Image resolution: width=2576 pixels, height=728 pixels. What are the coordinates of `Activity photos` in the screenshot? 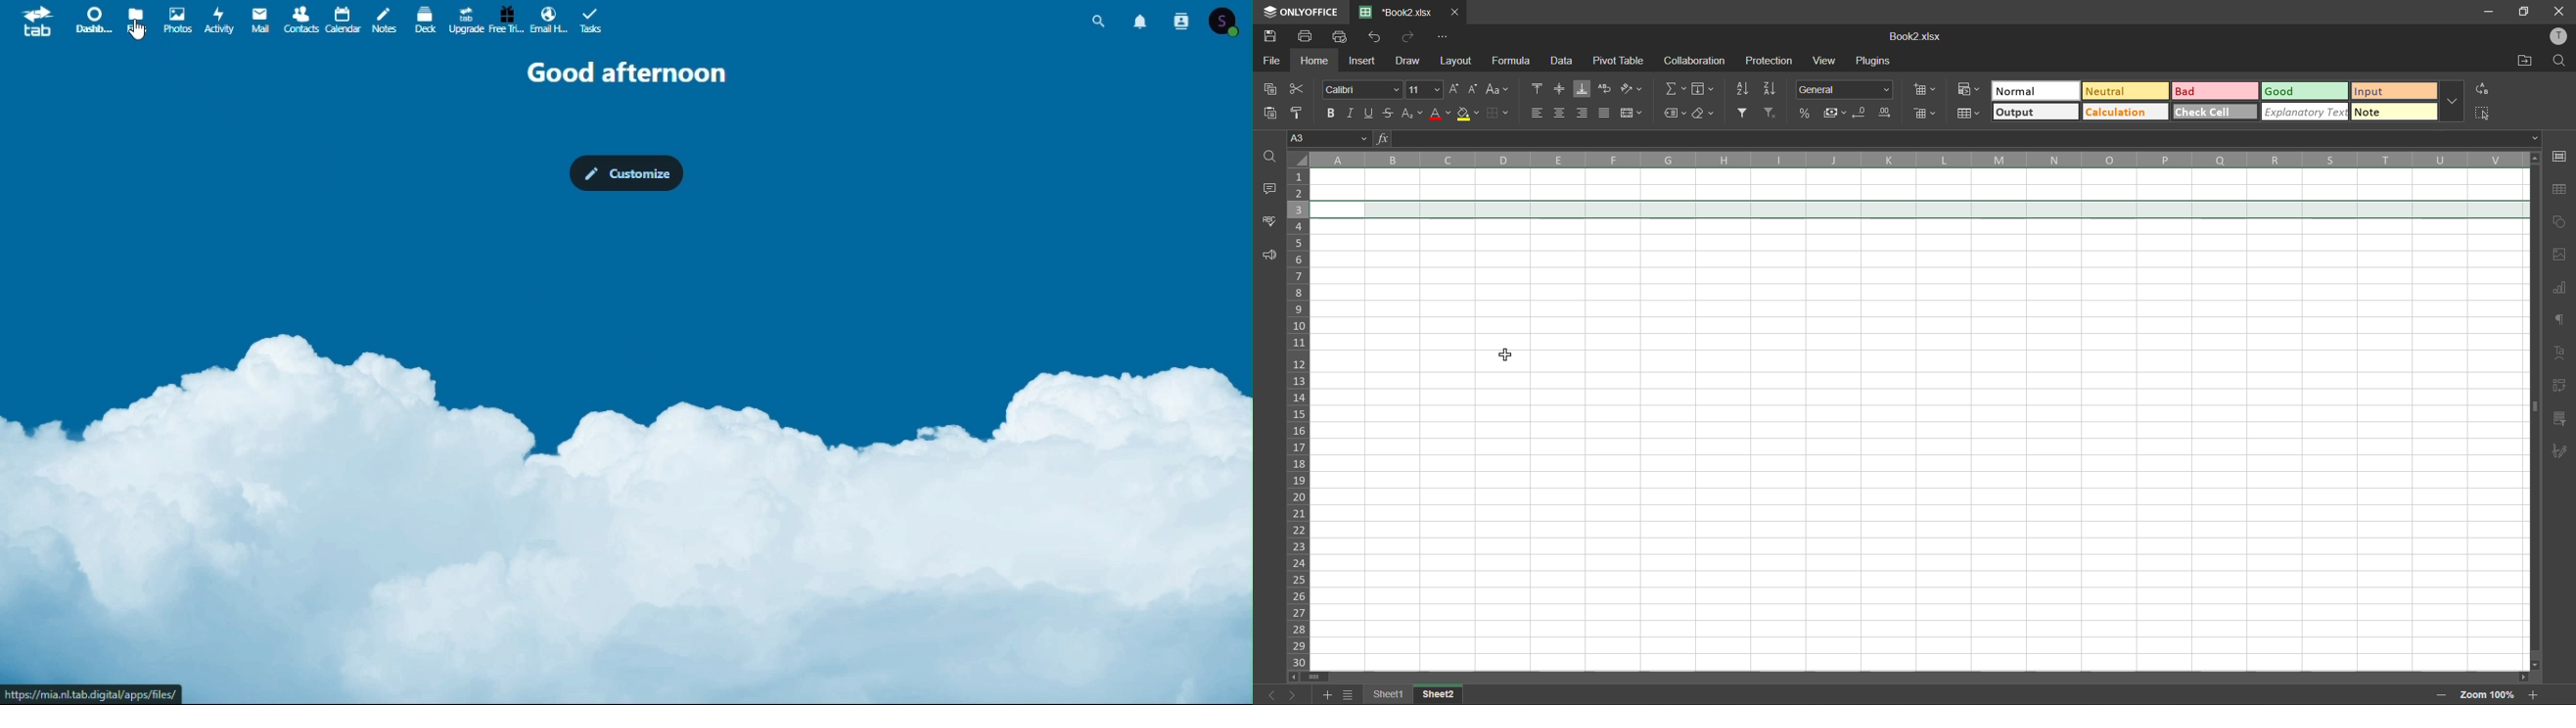 It's located at (220, 20).